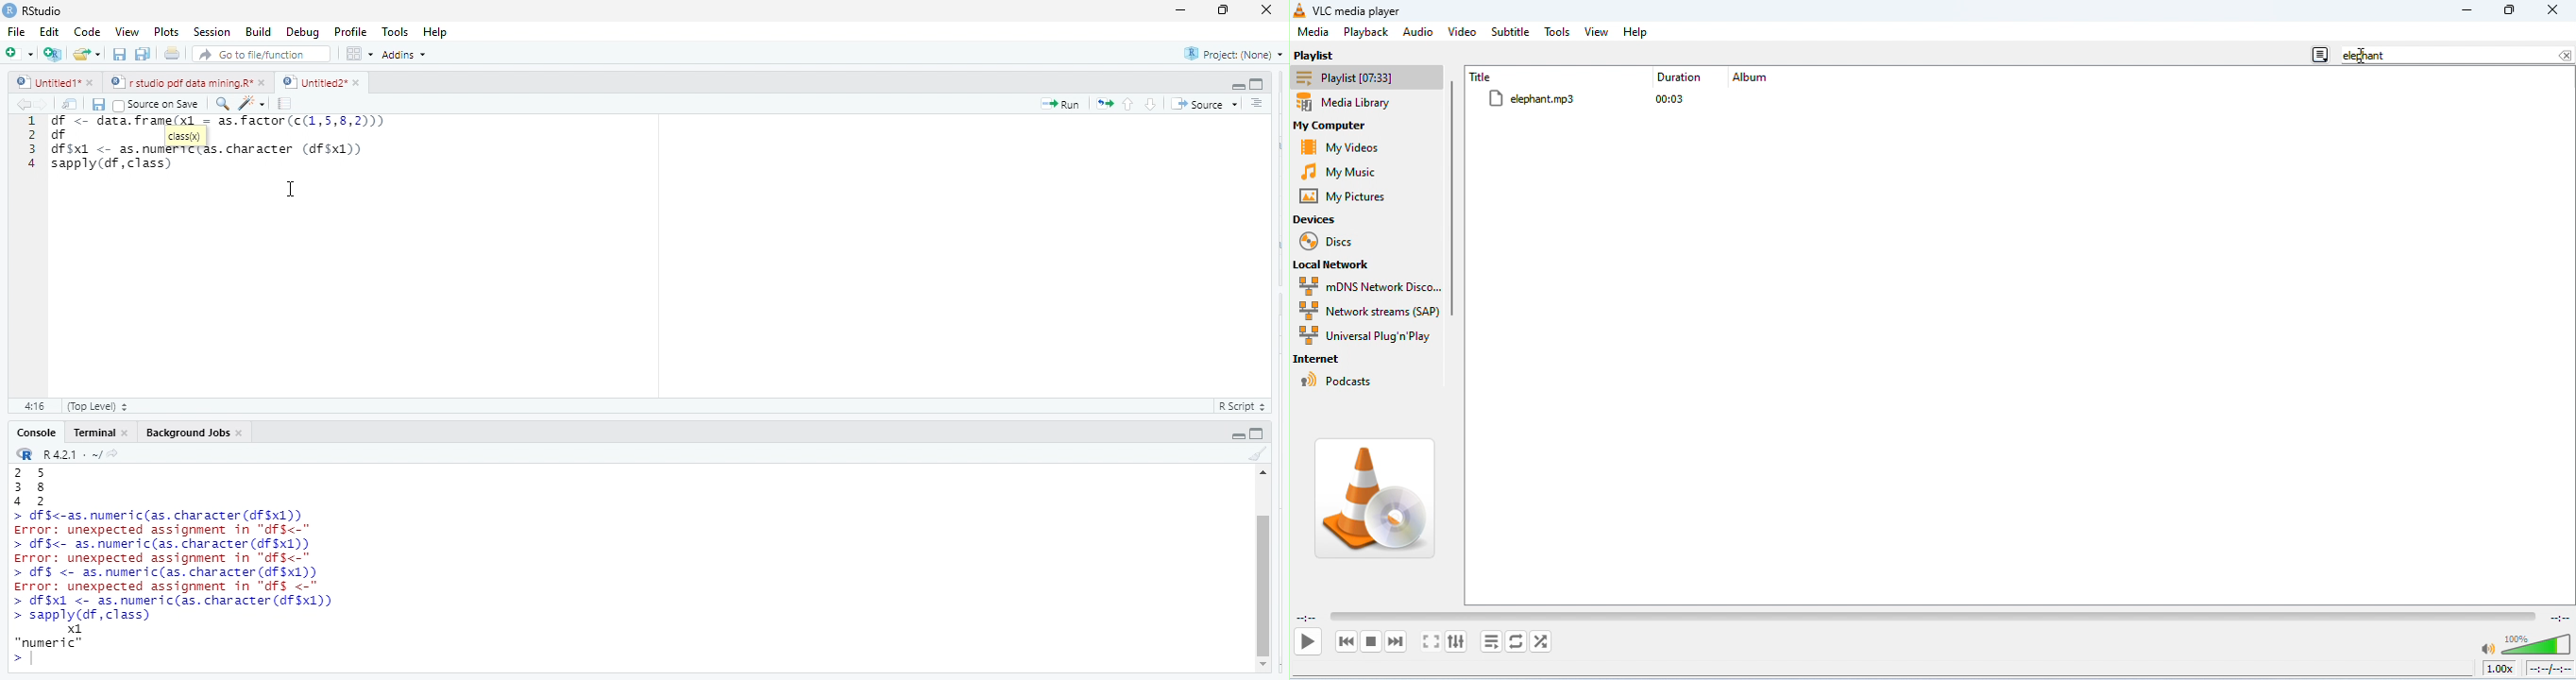 Image resolution: width=2576 pixels, height=700 pixels. I want to click on VLC media player logo, so click(1377, 498).